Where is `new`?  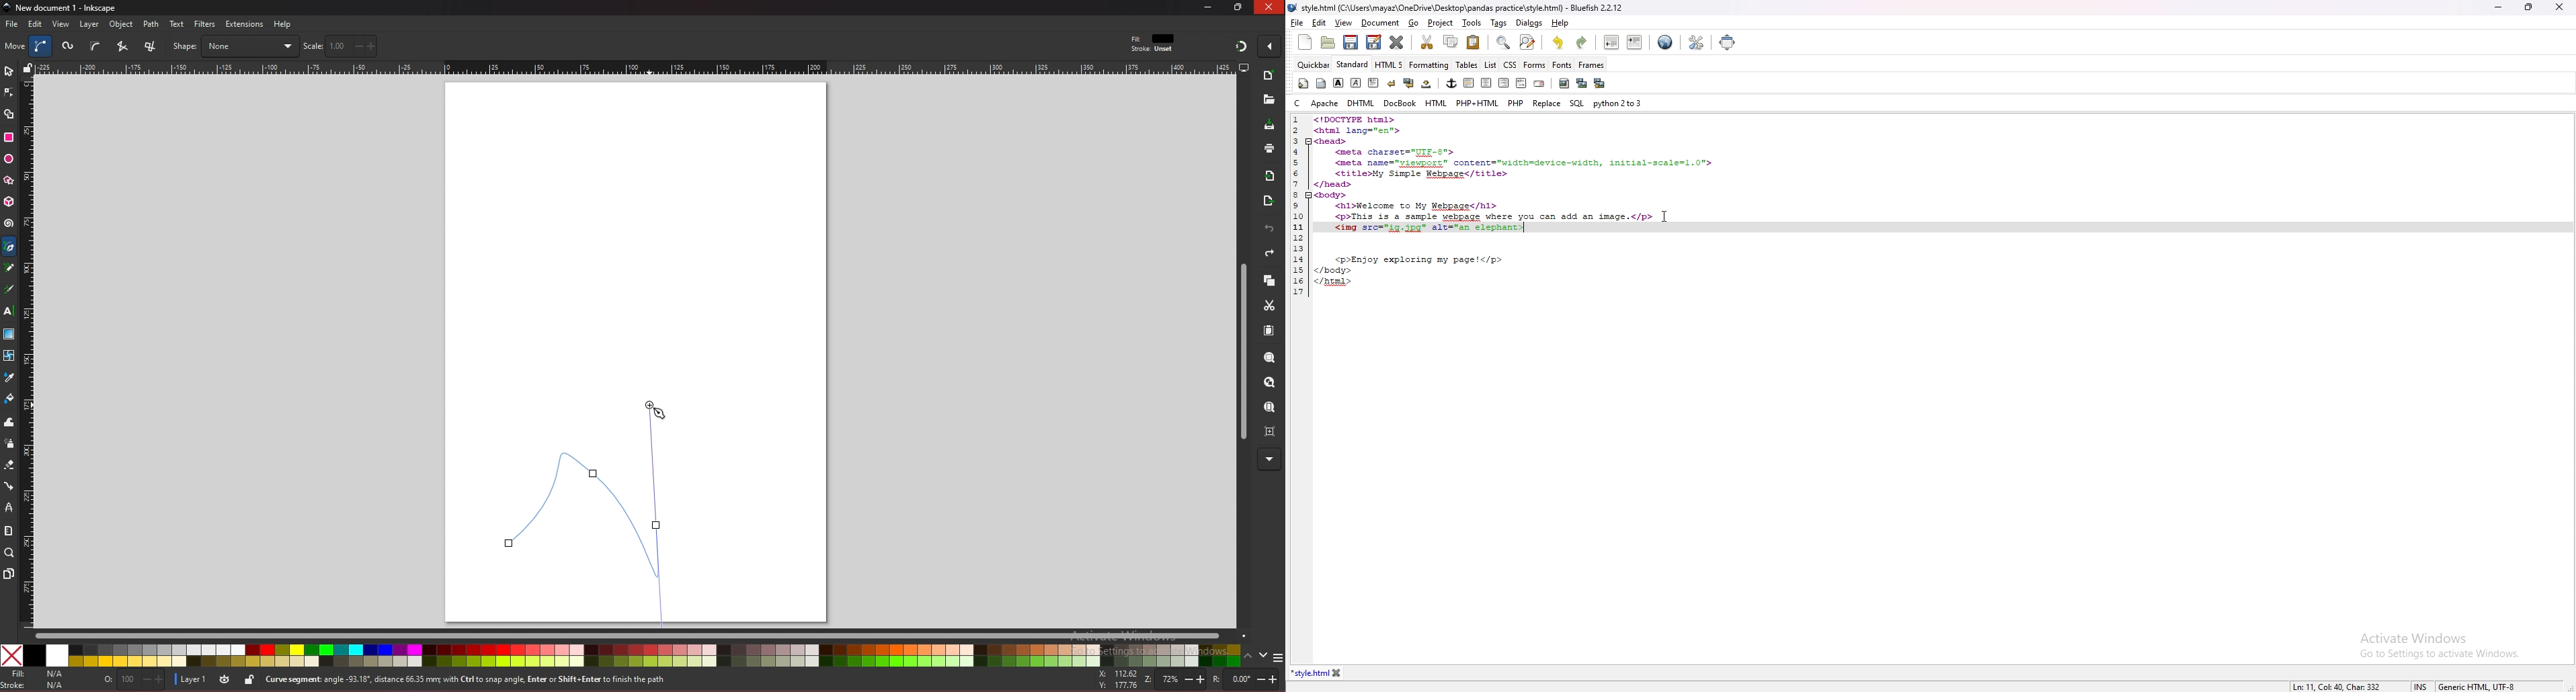 new is located at coordinates (1270, 77).